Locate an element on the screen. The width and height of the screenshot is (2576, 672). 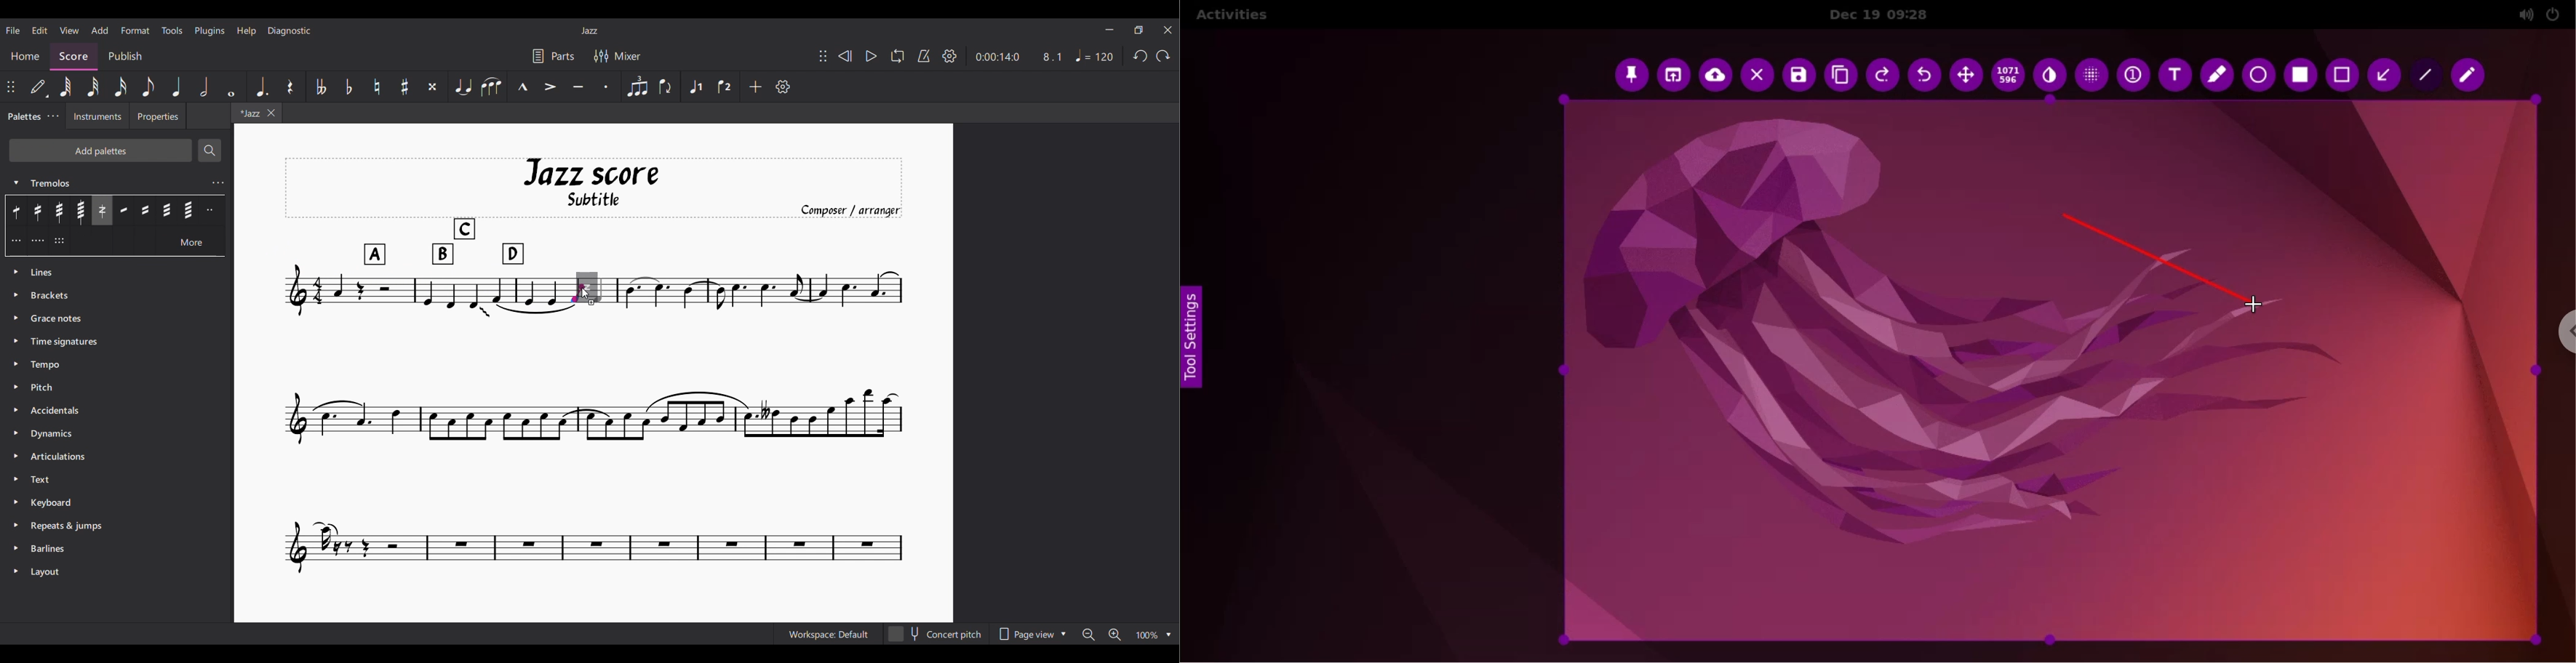
Add is located at coordinates (756, 87).